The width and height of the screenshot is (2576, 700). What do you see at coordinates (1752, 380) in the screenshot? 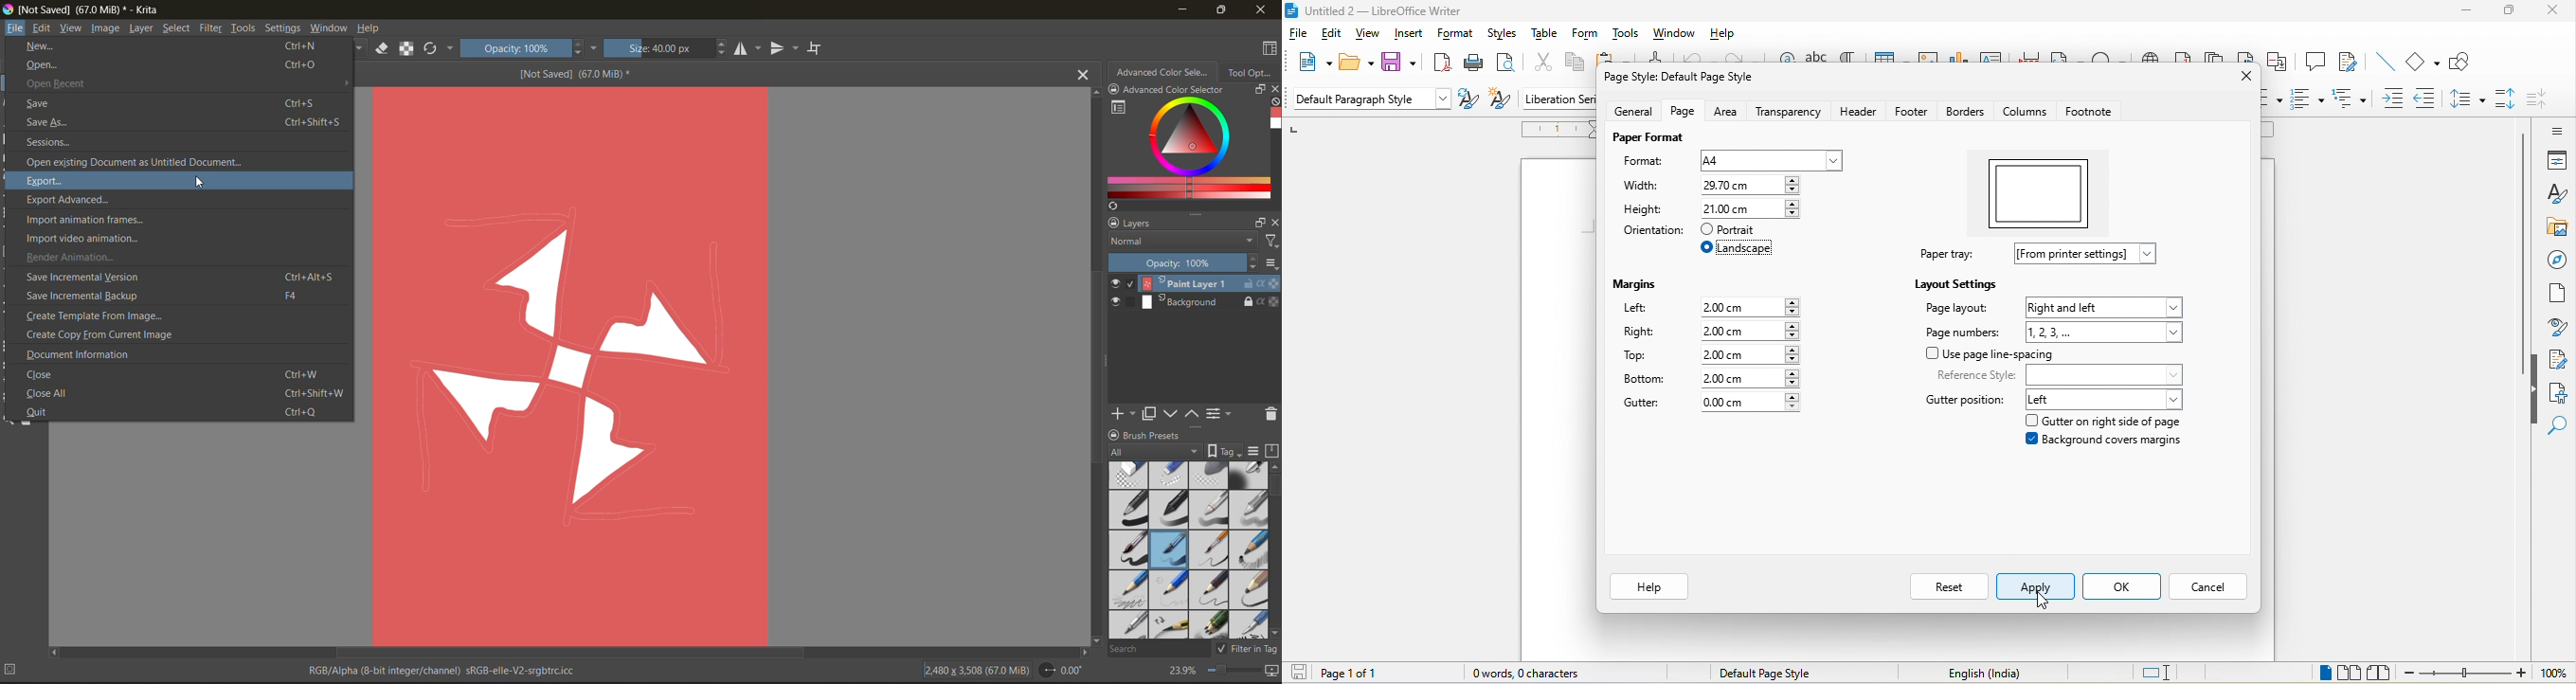
I see `2.00 cm` at bounding box center [1752, 380].